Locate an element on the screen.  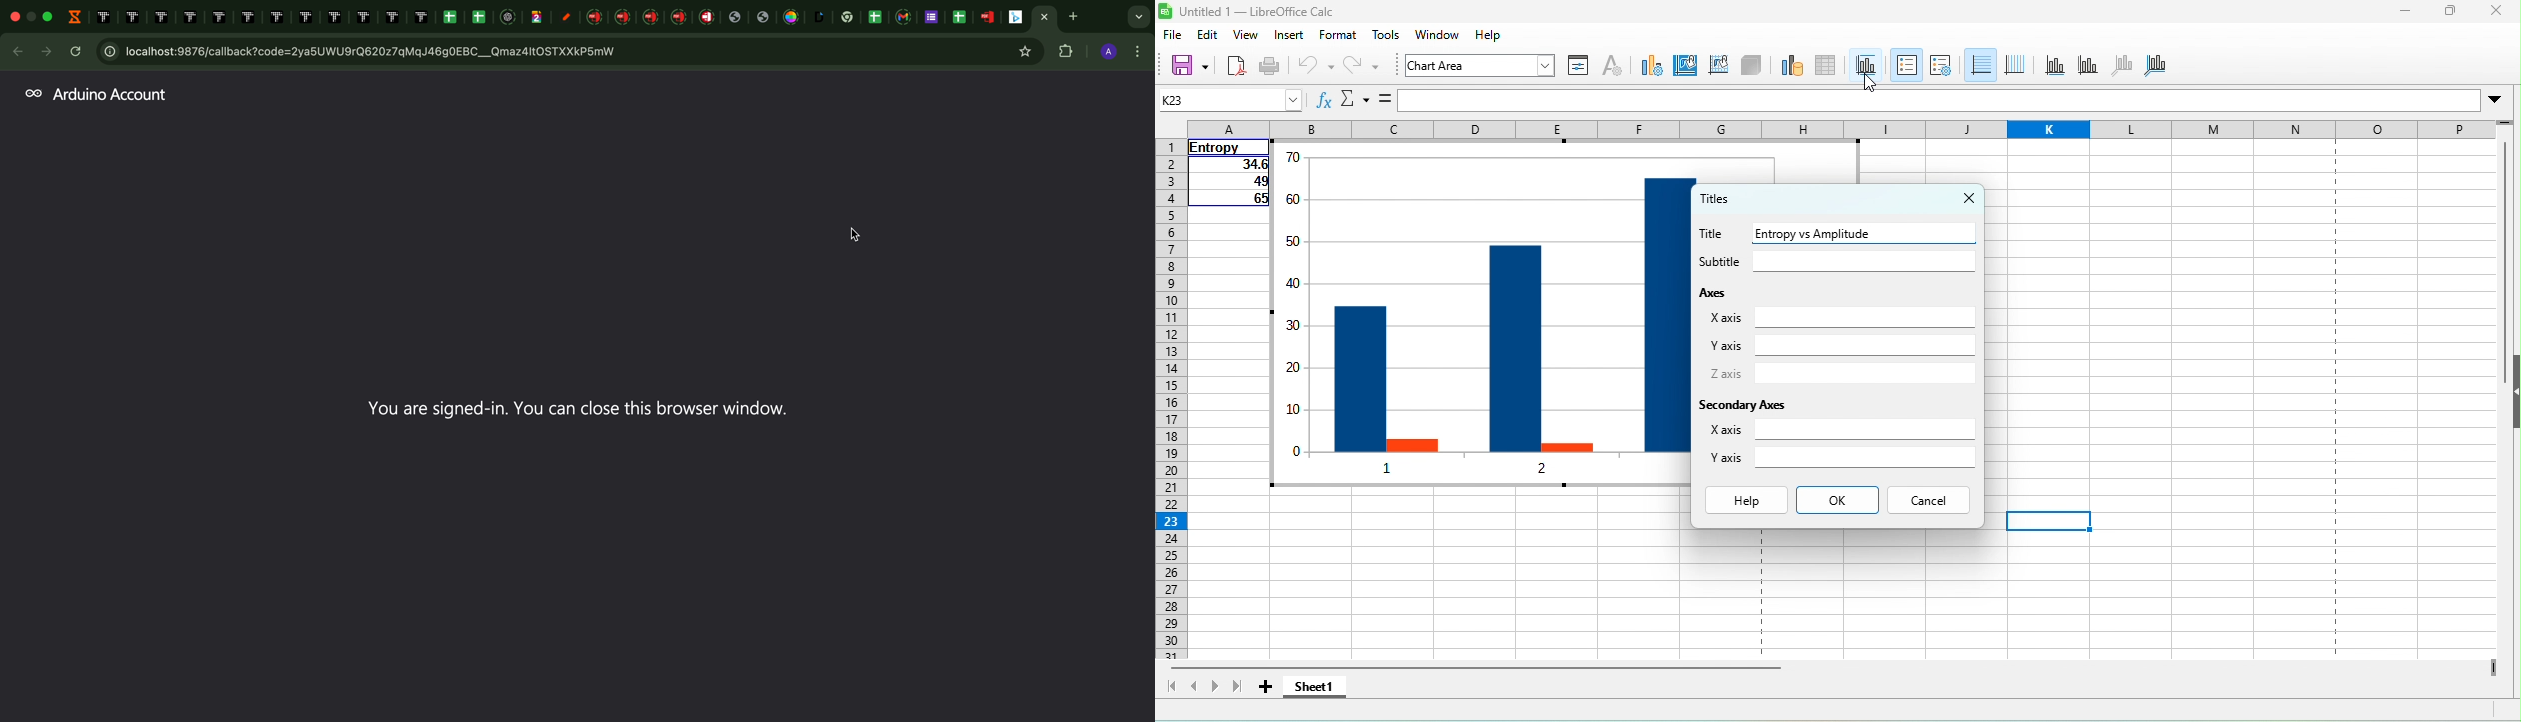
help is located at coordinates (1744, 500).